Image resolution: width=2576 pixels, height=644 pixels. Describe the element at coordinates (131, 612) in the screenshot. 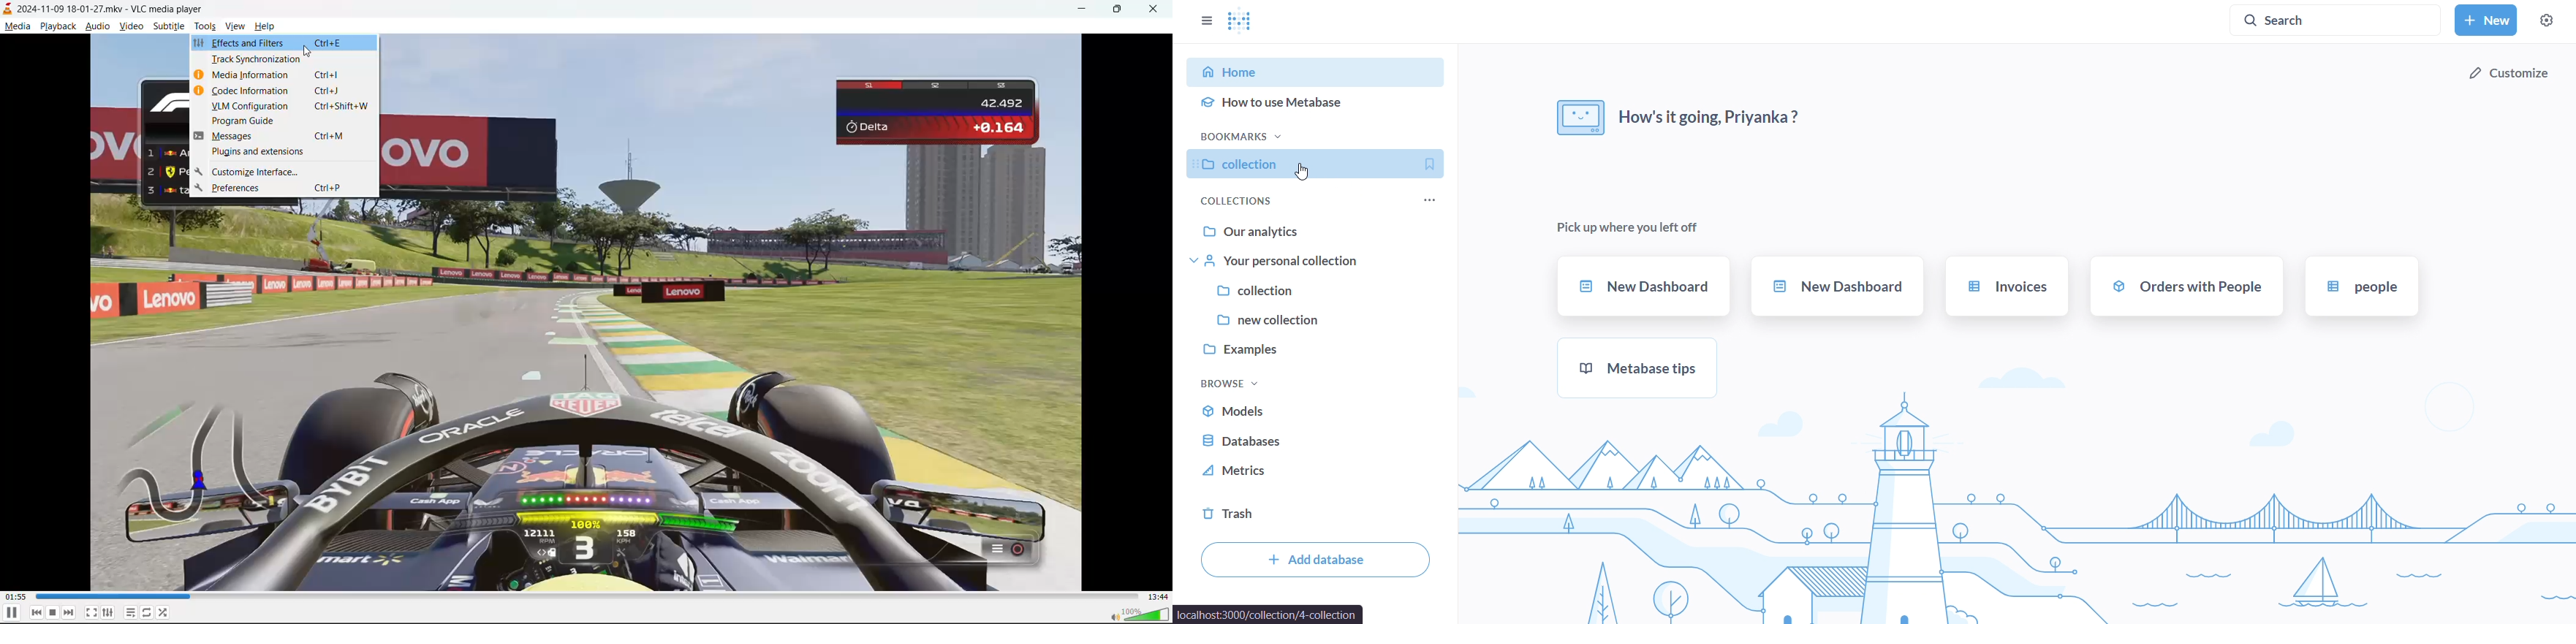

I see `playlist` at that location.